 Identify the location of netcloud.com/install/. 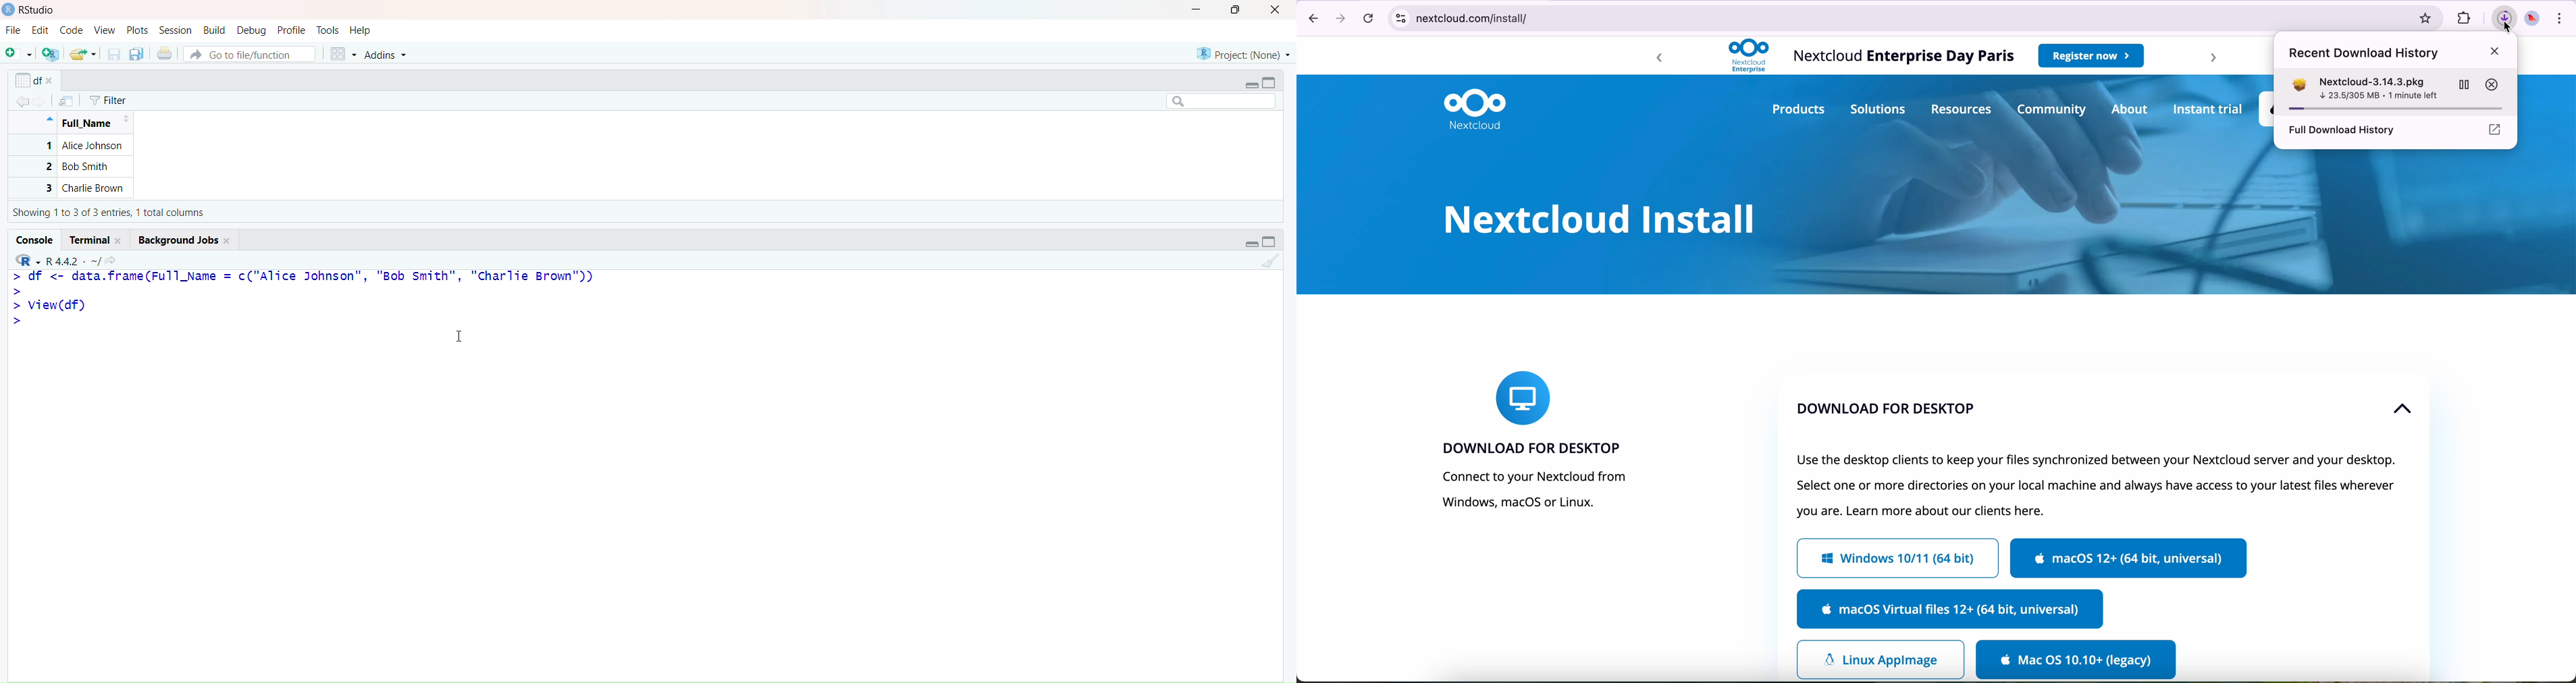
(1889, 19).